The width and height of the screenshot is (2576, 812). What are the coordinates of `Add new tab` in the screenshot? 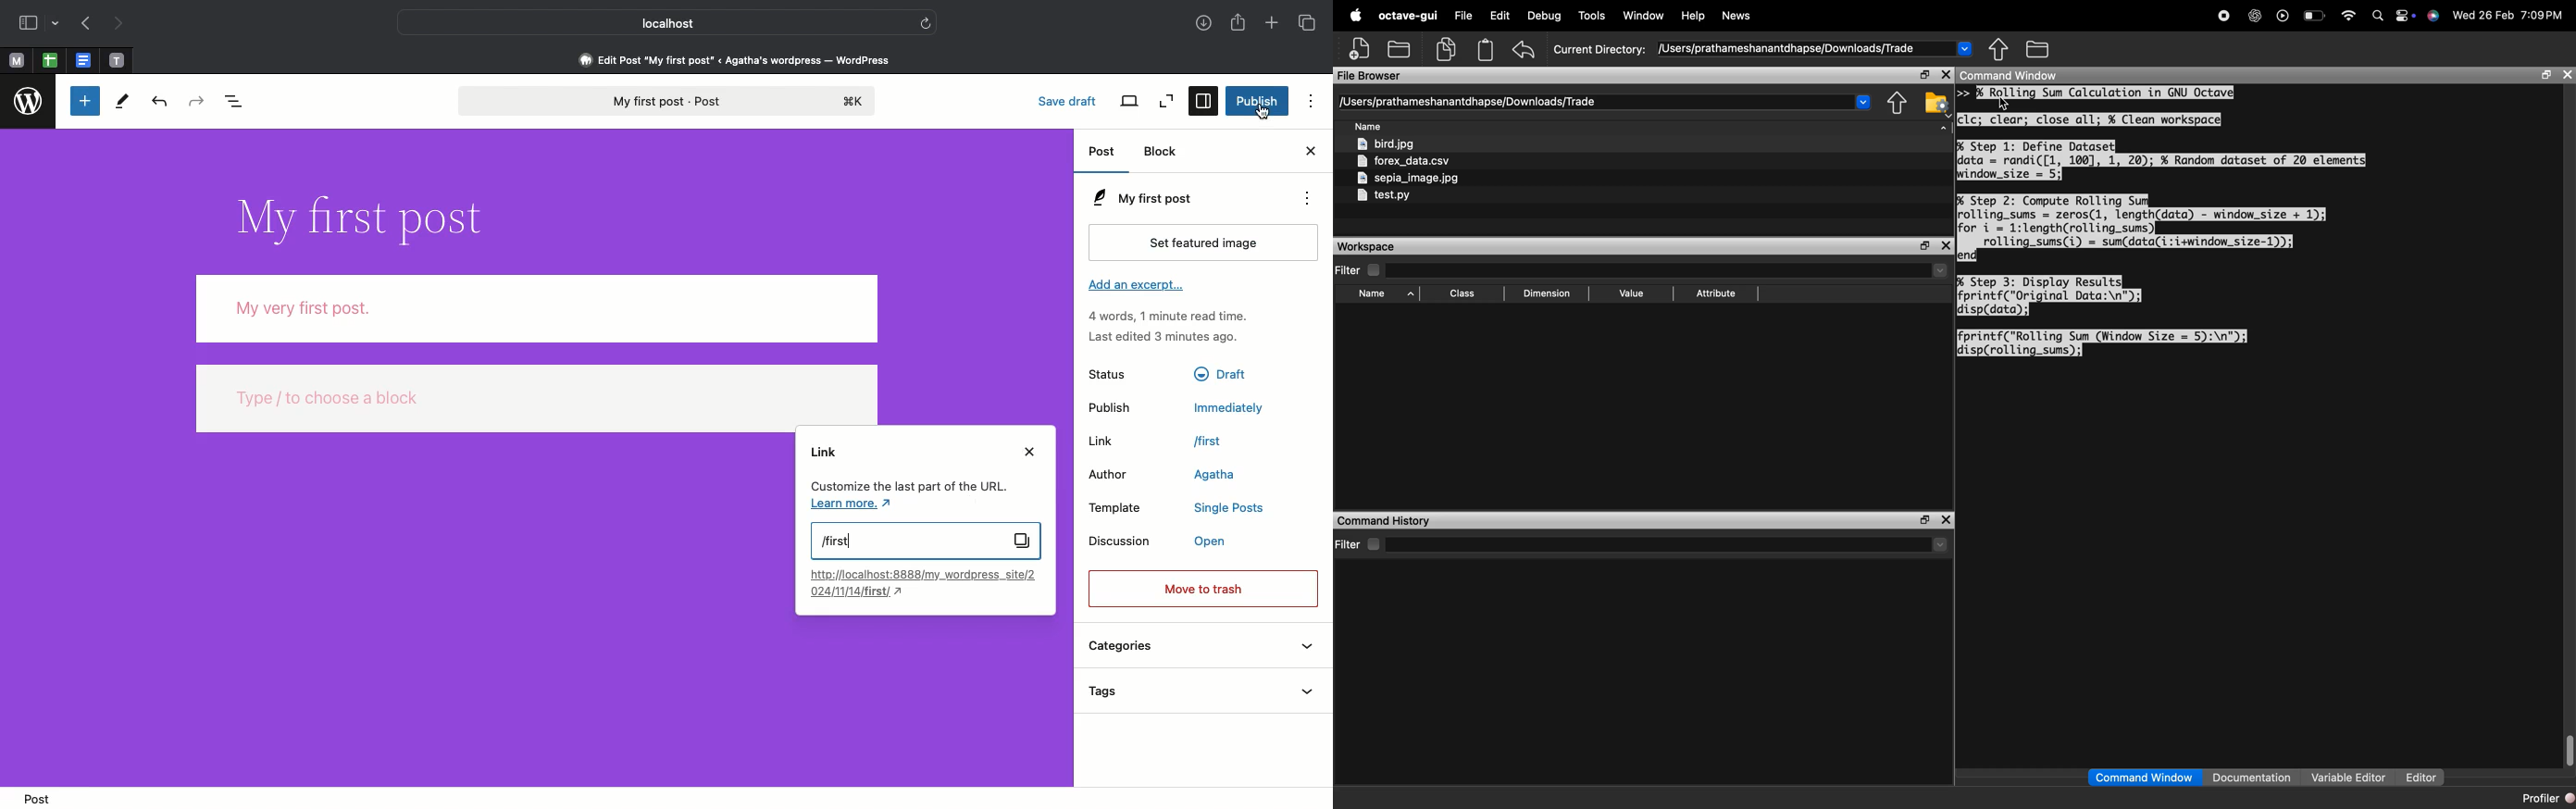 It's located at (1273, 24).